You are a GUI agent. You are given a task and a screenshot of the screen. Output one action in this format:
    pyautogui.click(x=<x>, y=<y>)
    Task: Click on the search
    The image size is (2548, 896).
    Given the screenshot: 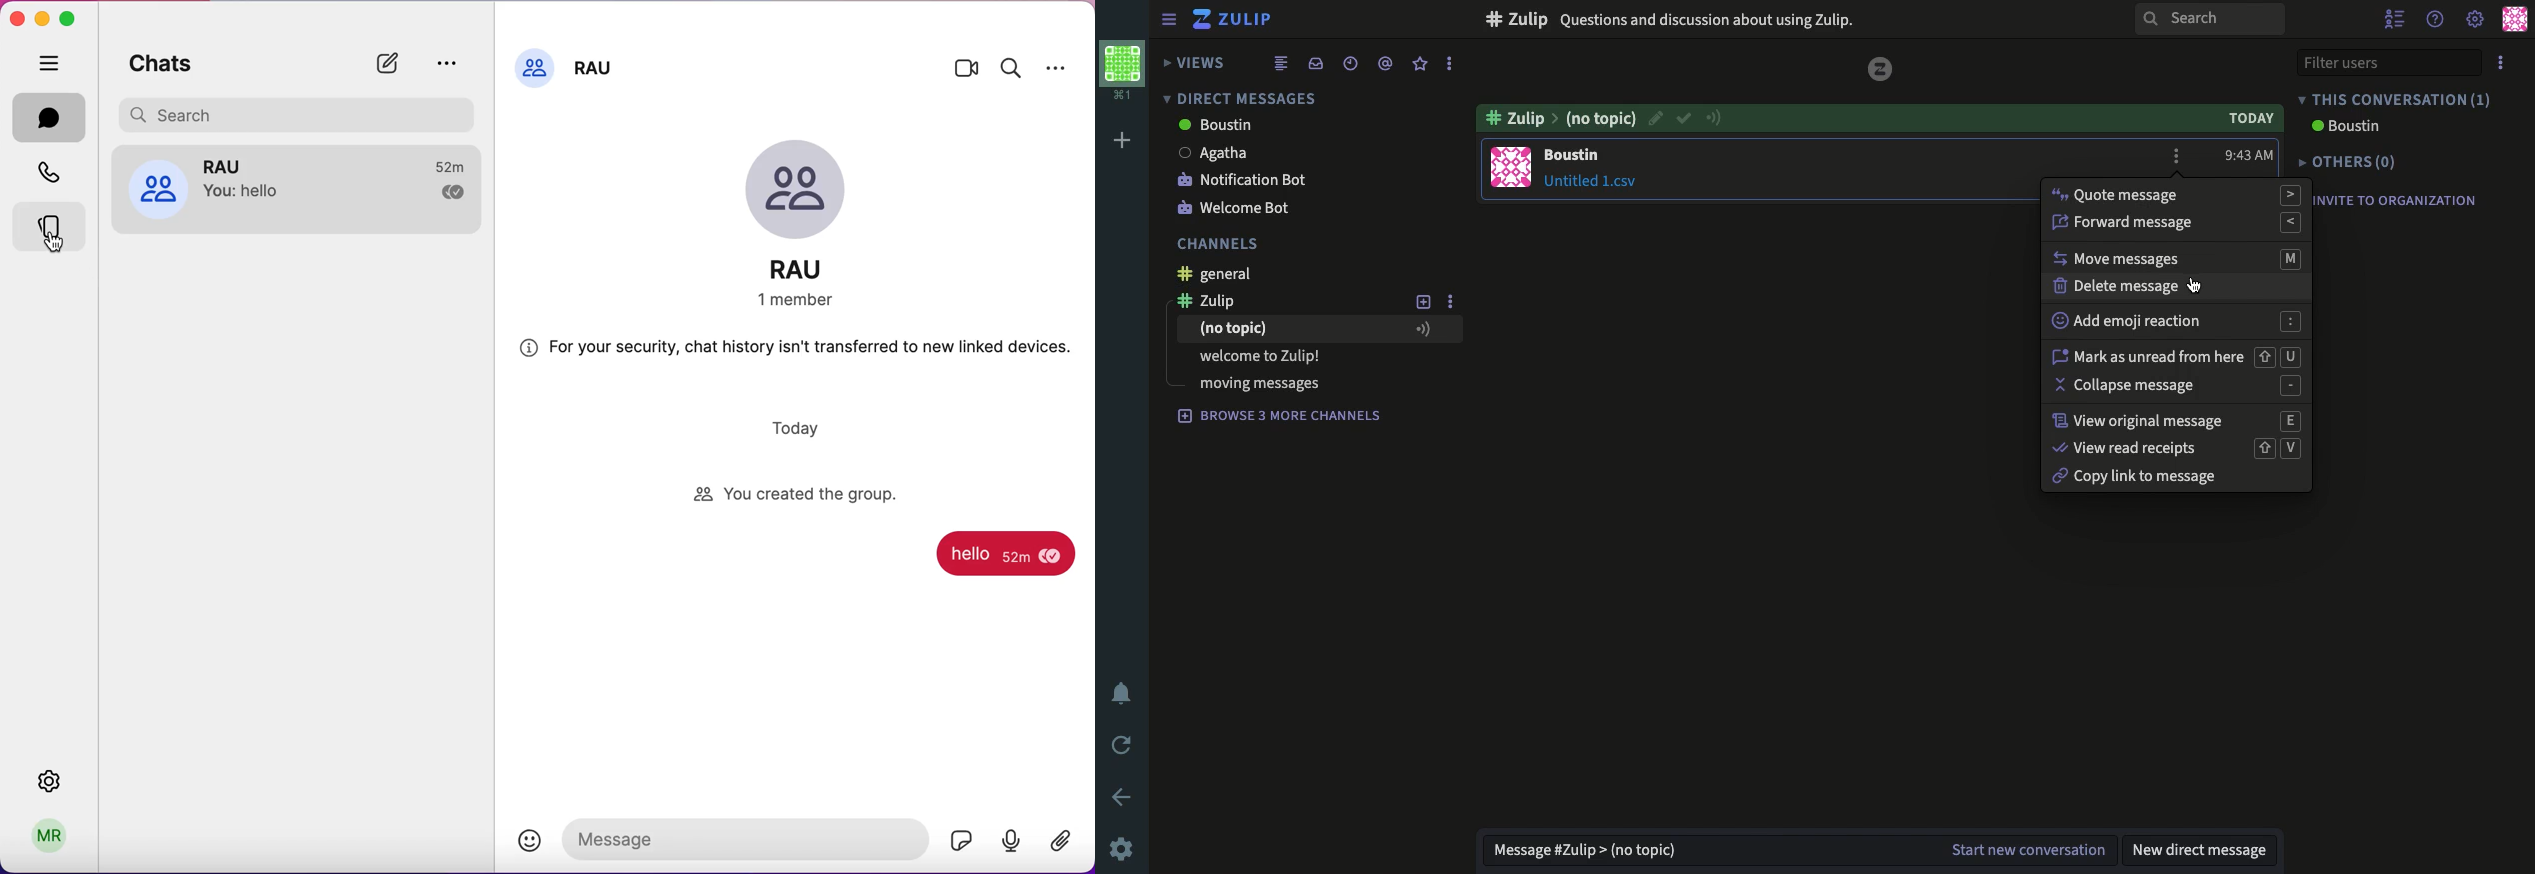 What is the action you would take?
    pyautogui.click(x=2209, y=20)
    